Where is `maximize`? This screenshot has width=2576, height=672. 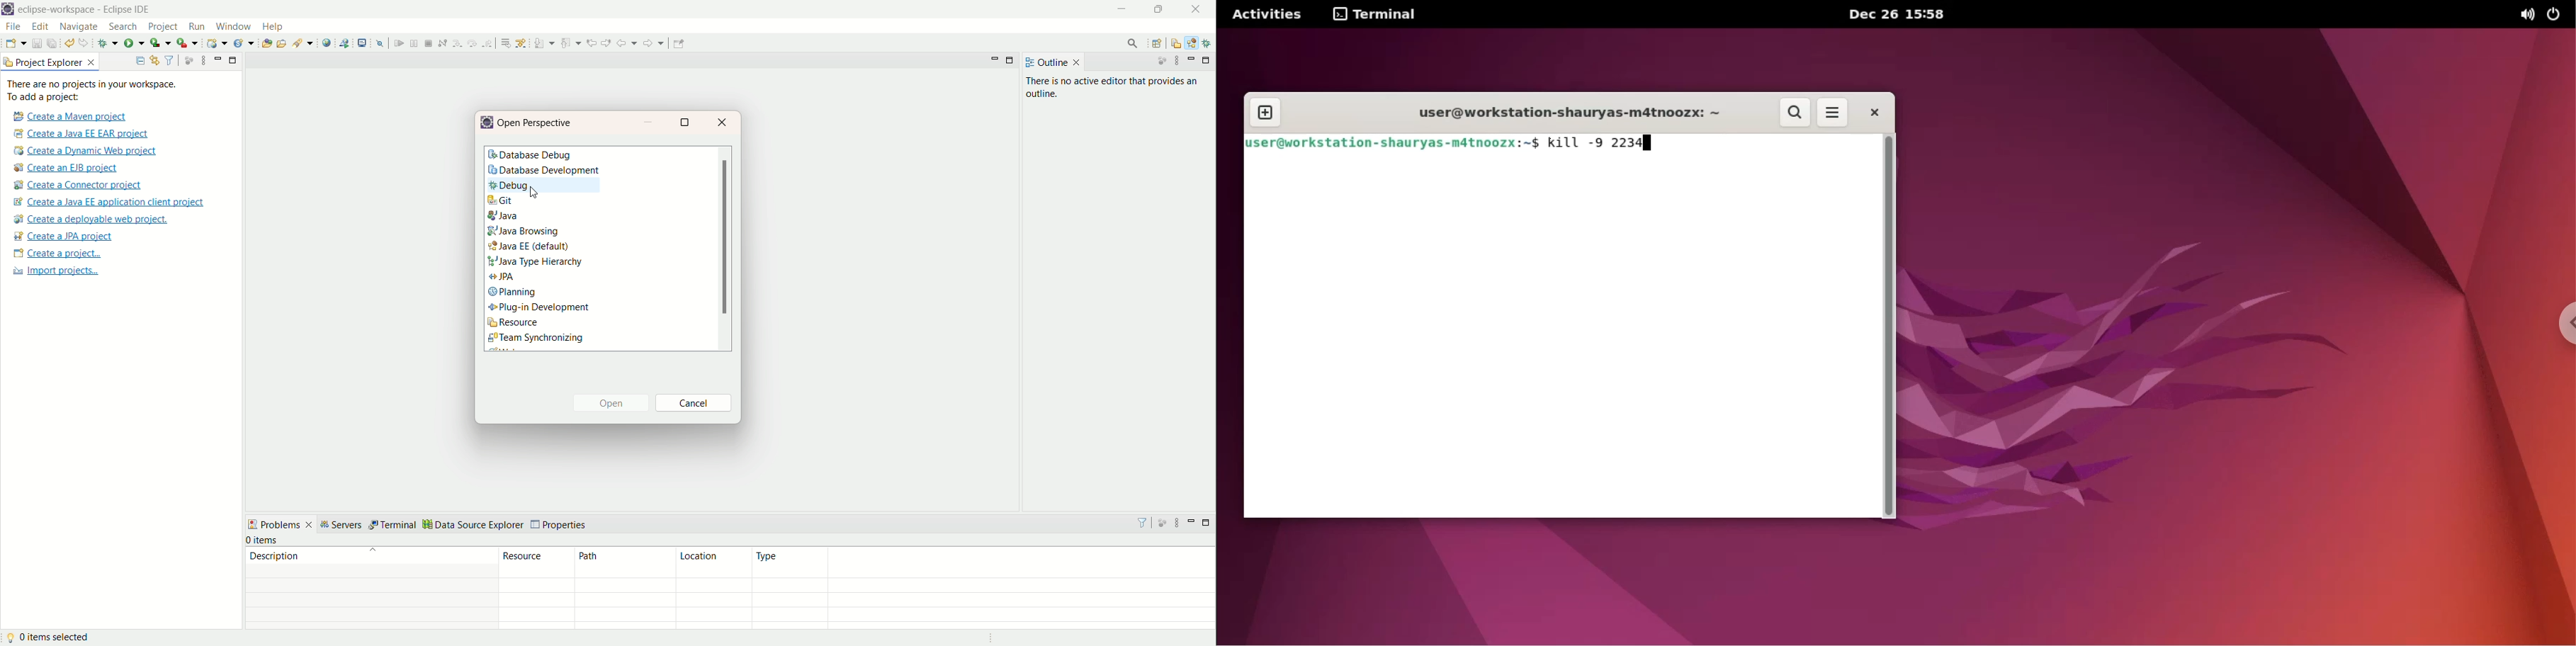 maximize is located at coordinates (232, 59).